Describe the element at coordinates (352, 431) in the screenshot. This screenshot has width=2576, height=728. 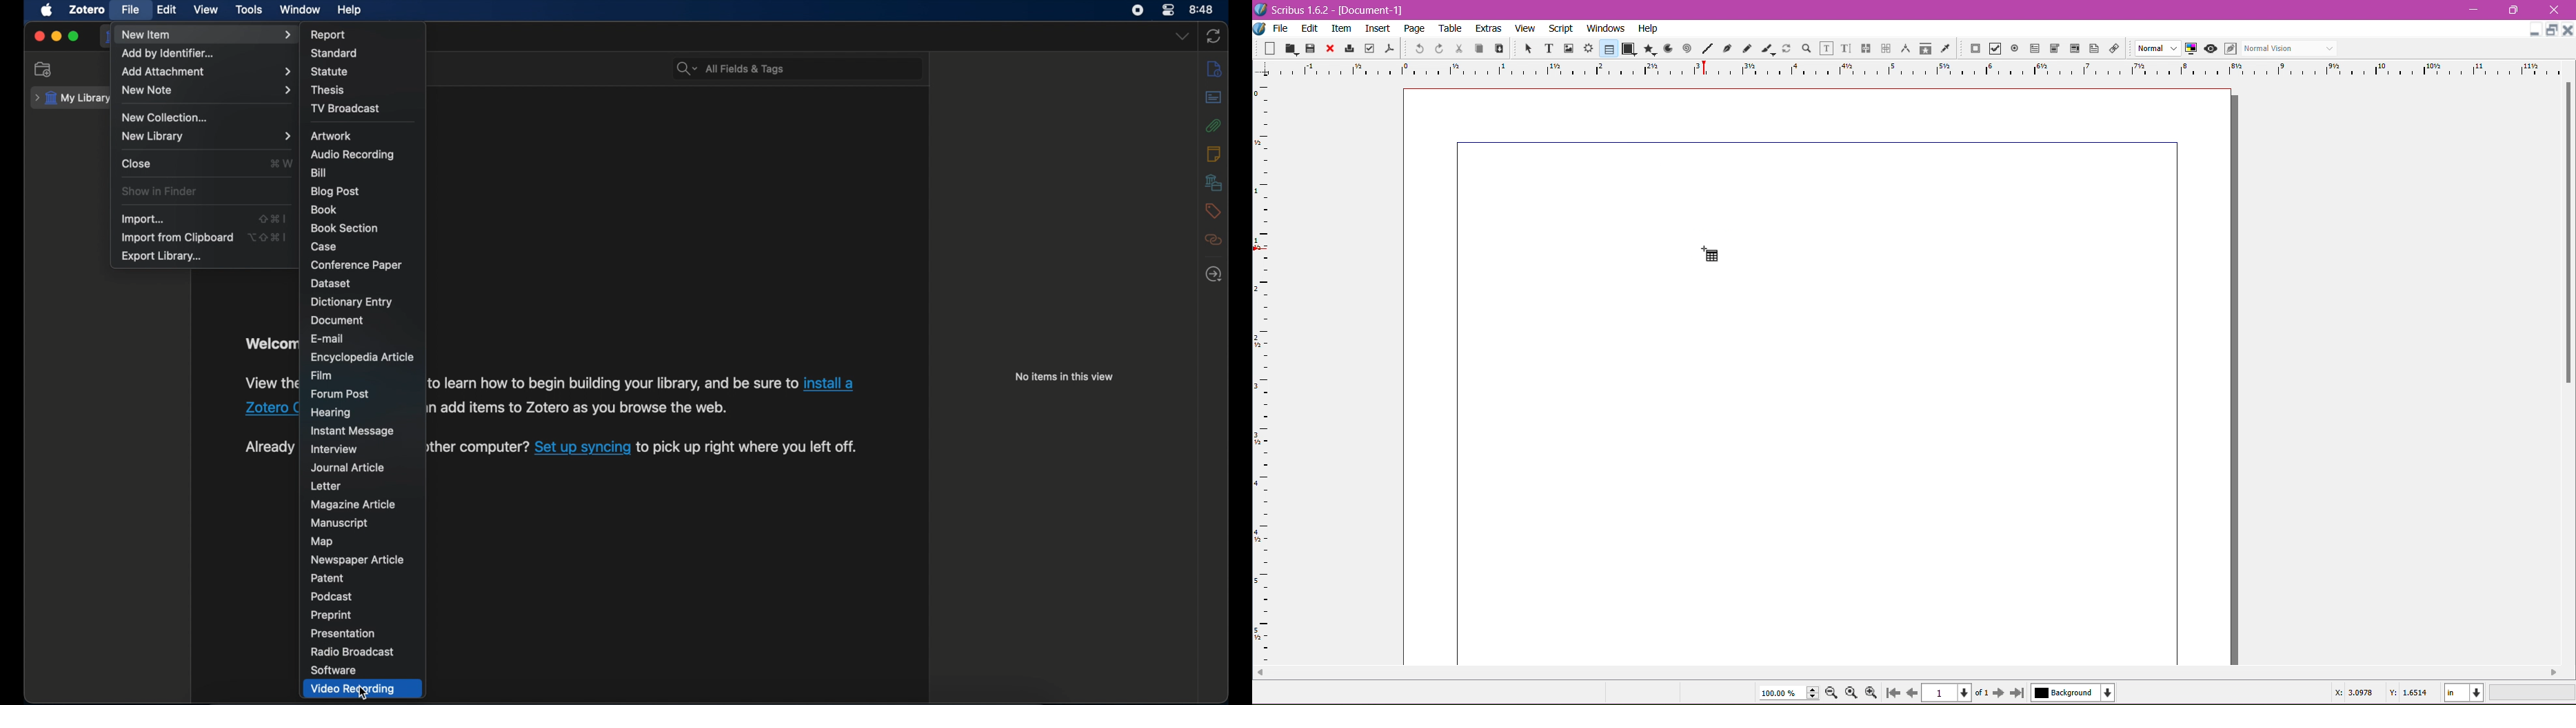
I see `instant message` at that location.